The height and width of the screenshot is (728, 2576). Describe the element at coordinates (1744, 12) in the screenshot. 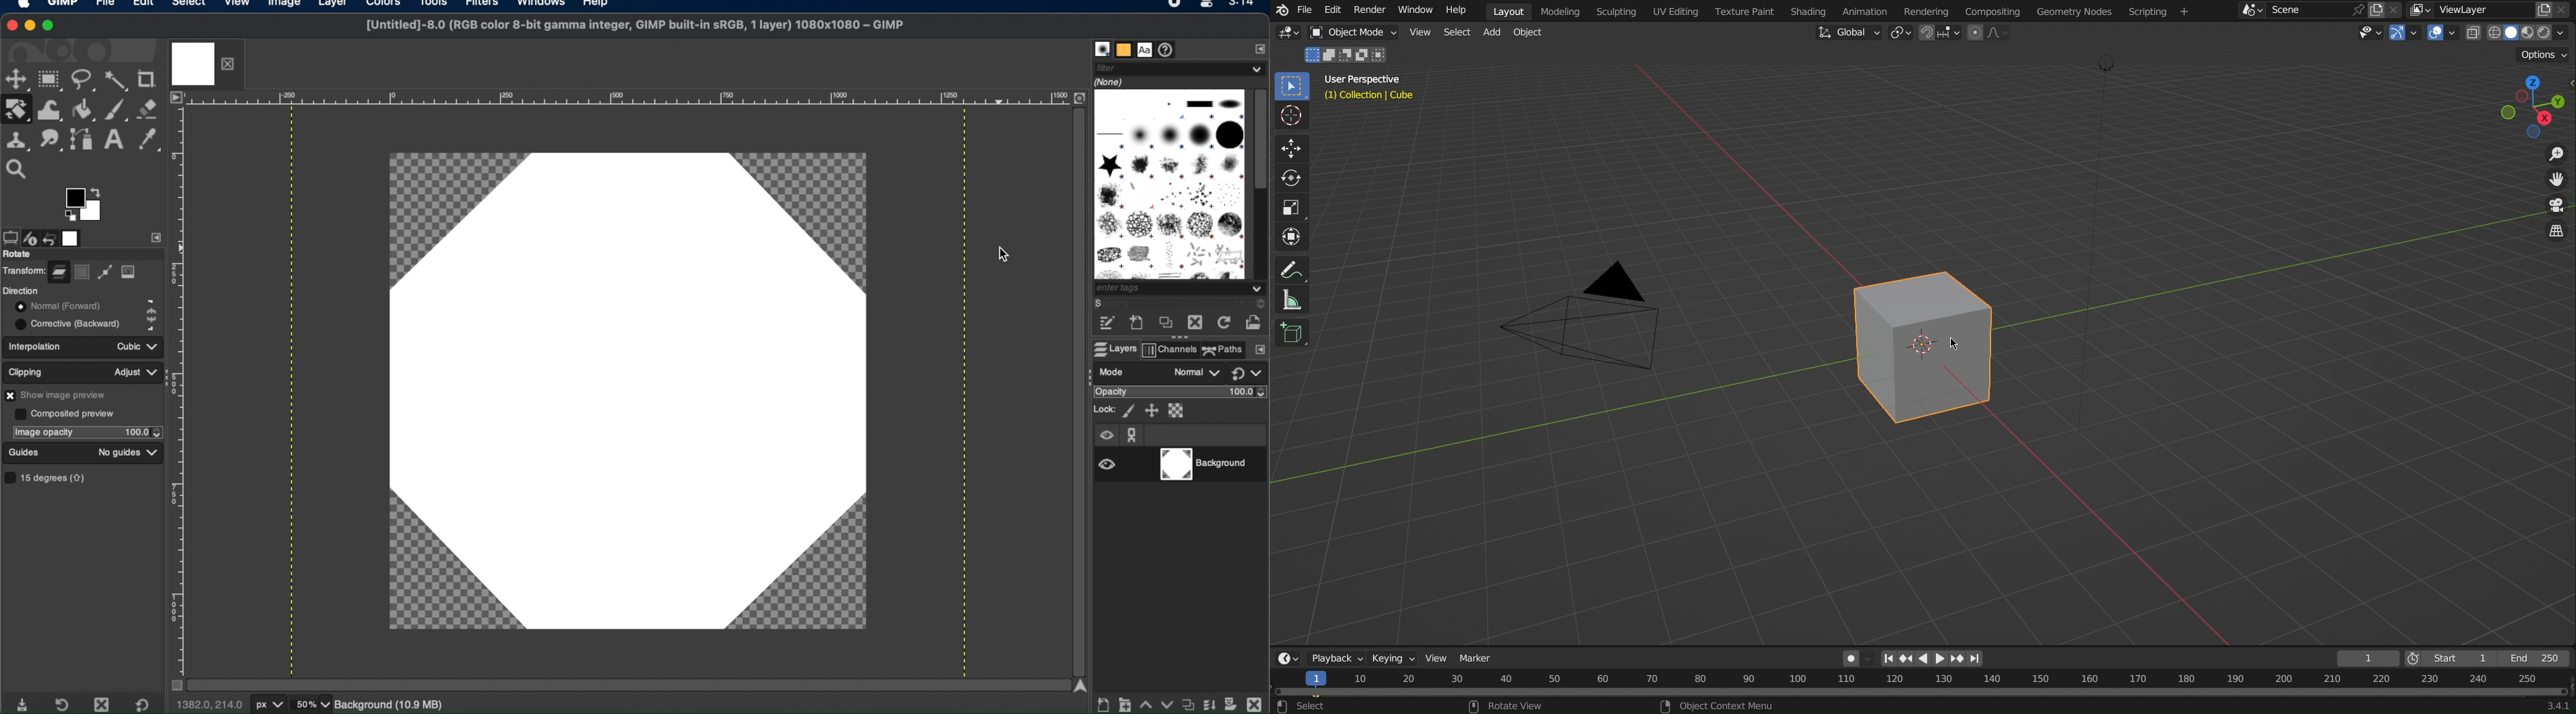

I see `Texture Paint` at that location.